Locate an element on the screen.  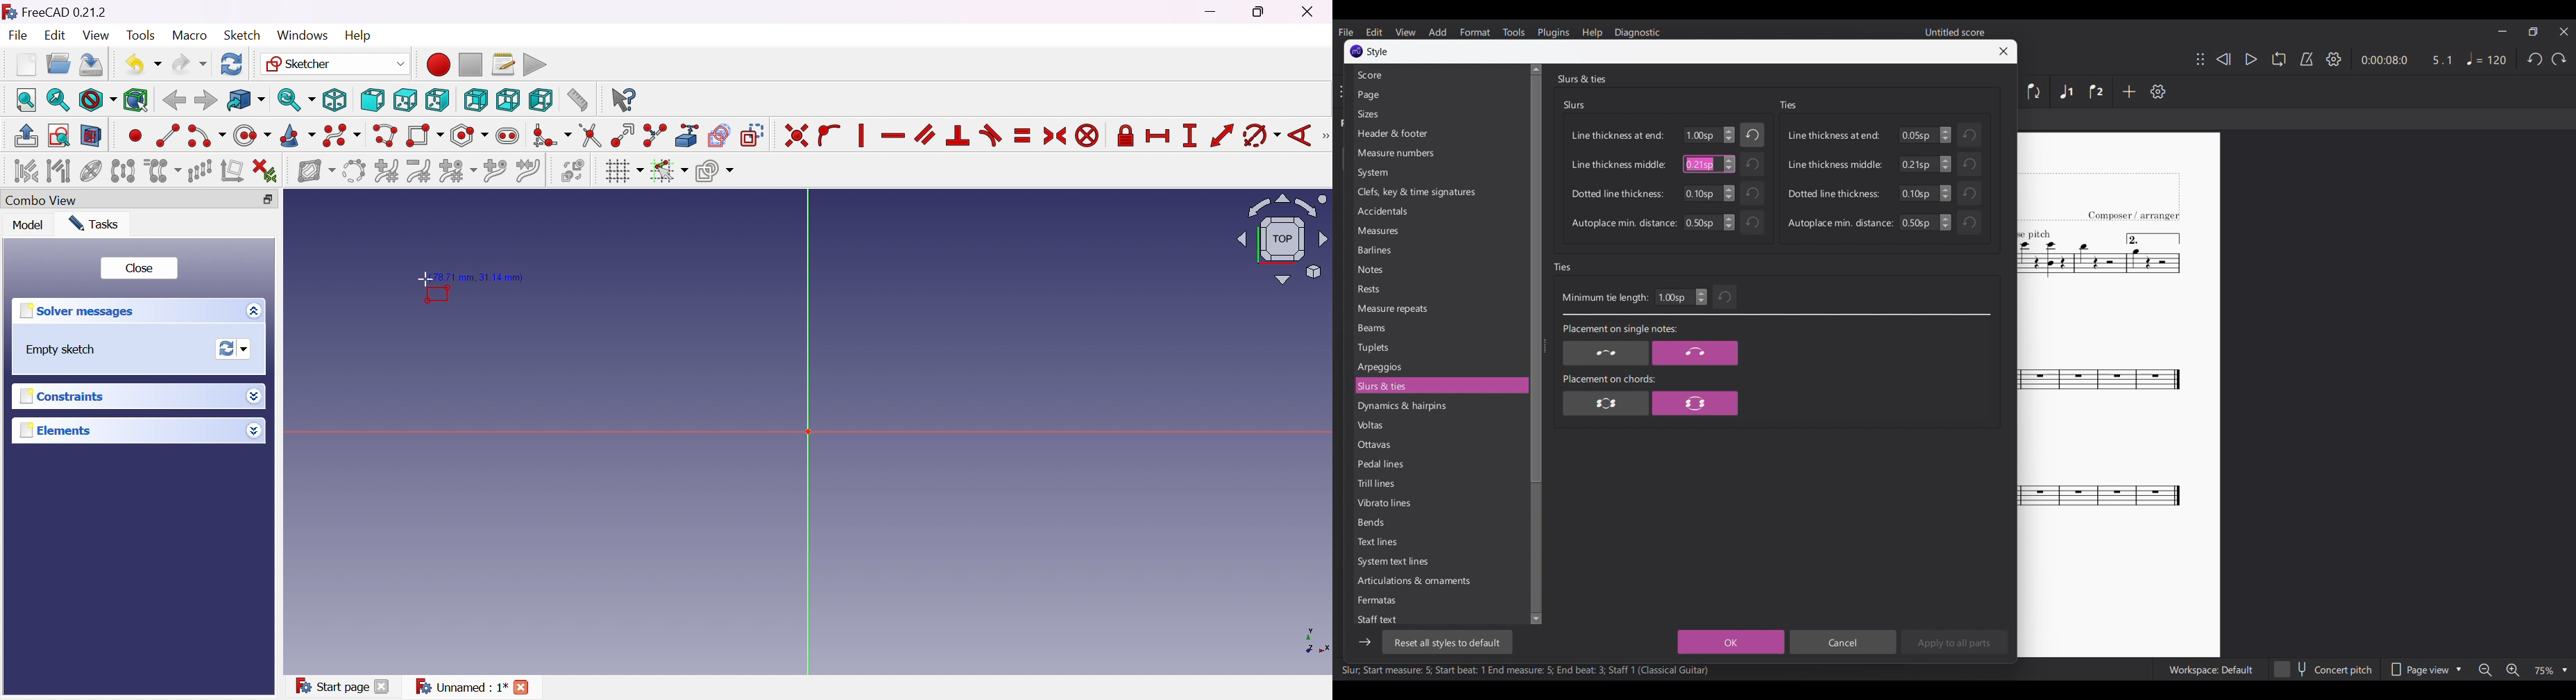
Measure distance is located at coordinates (577, 100).